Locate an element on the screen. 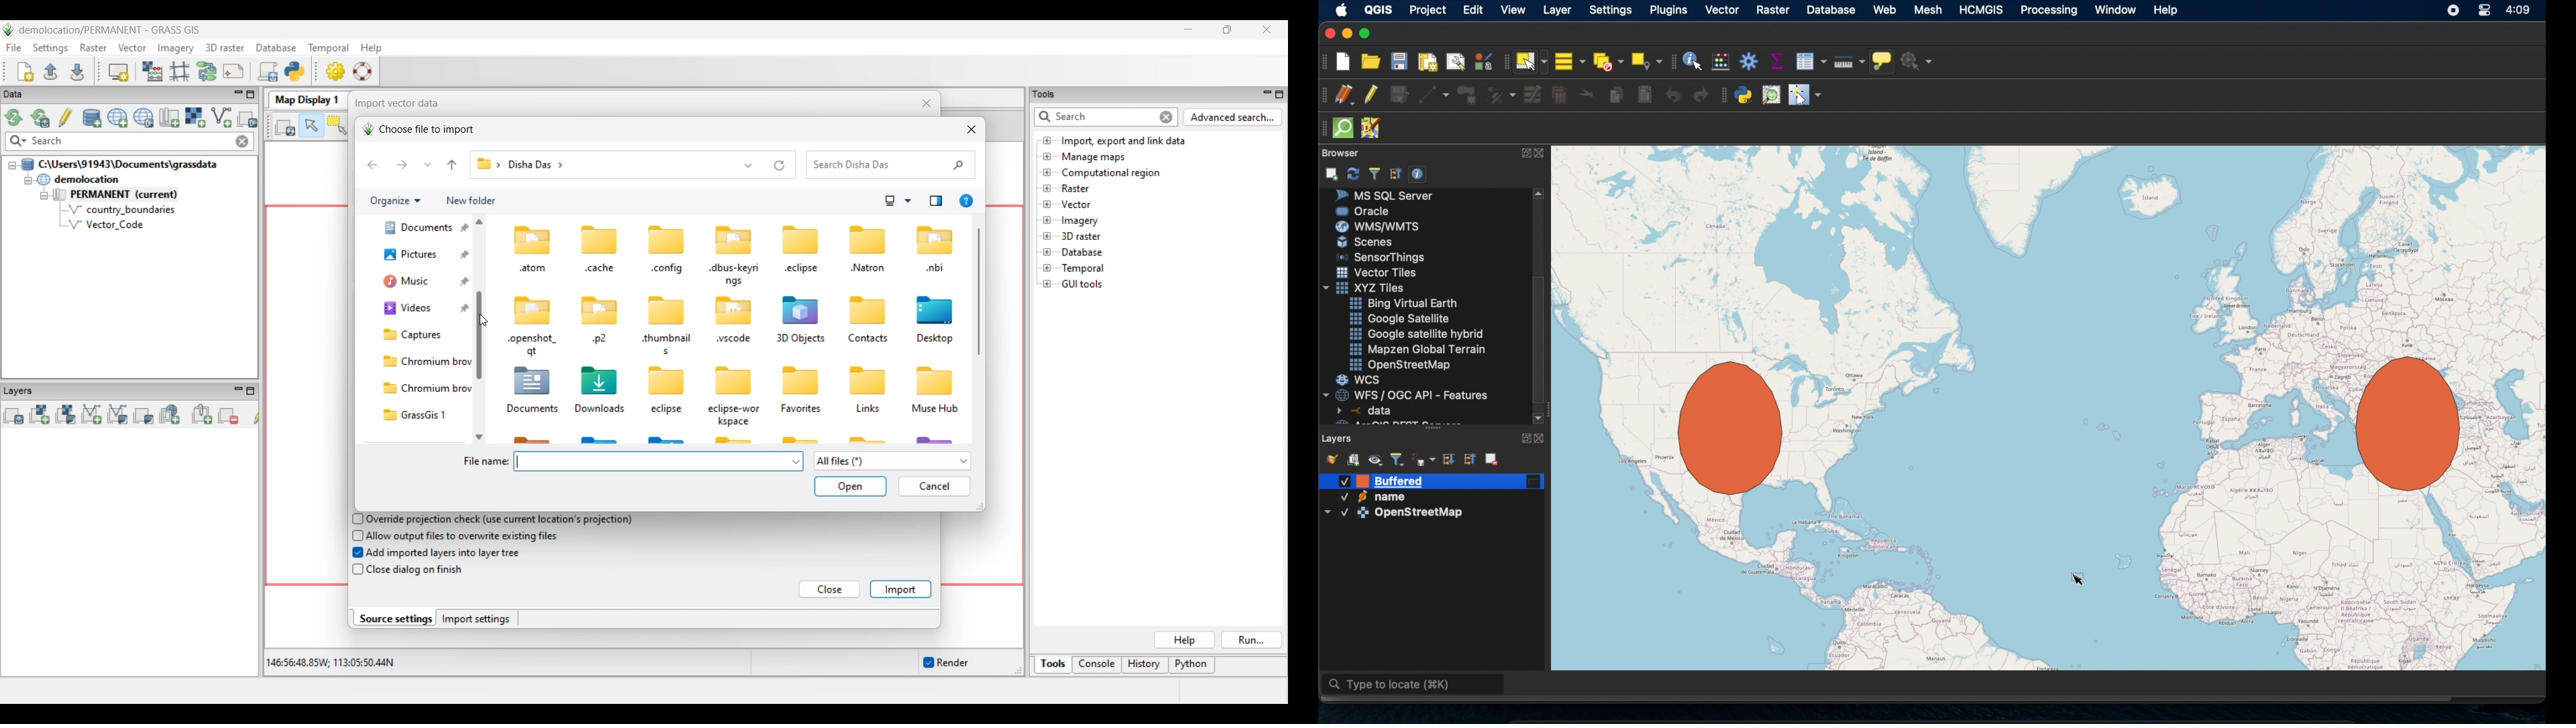 The width and height of the screenshot is (2576, 728). refresh is located at coordinates (1353, 172).